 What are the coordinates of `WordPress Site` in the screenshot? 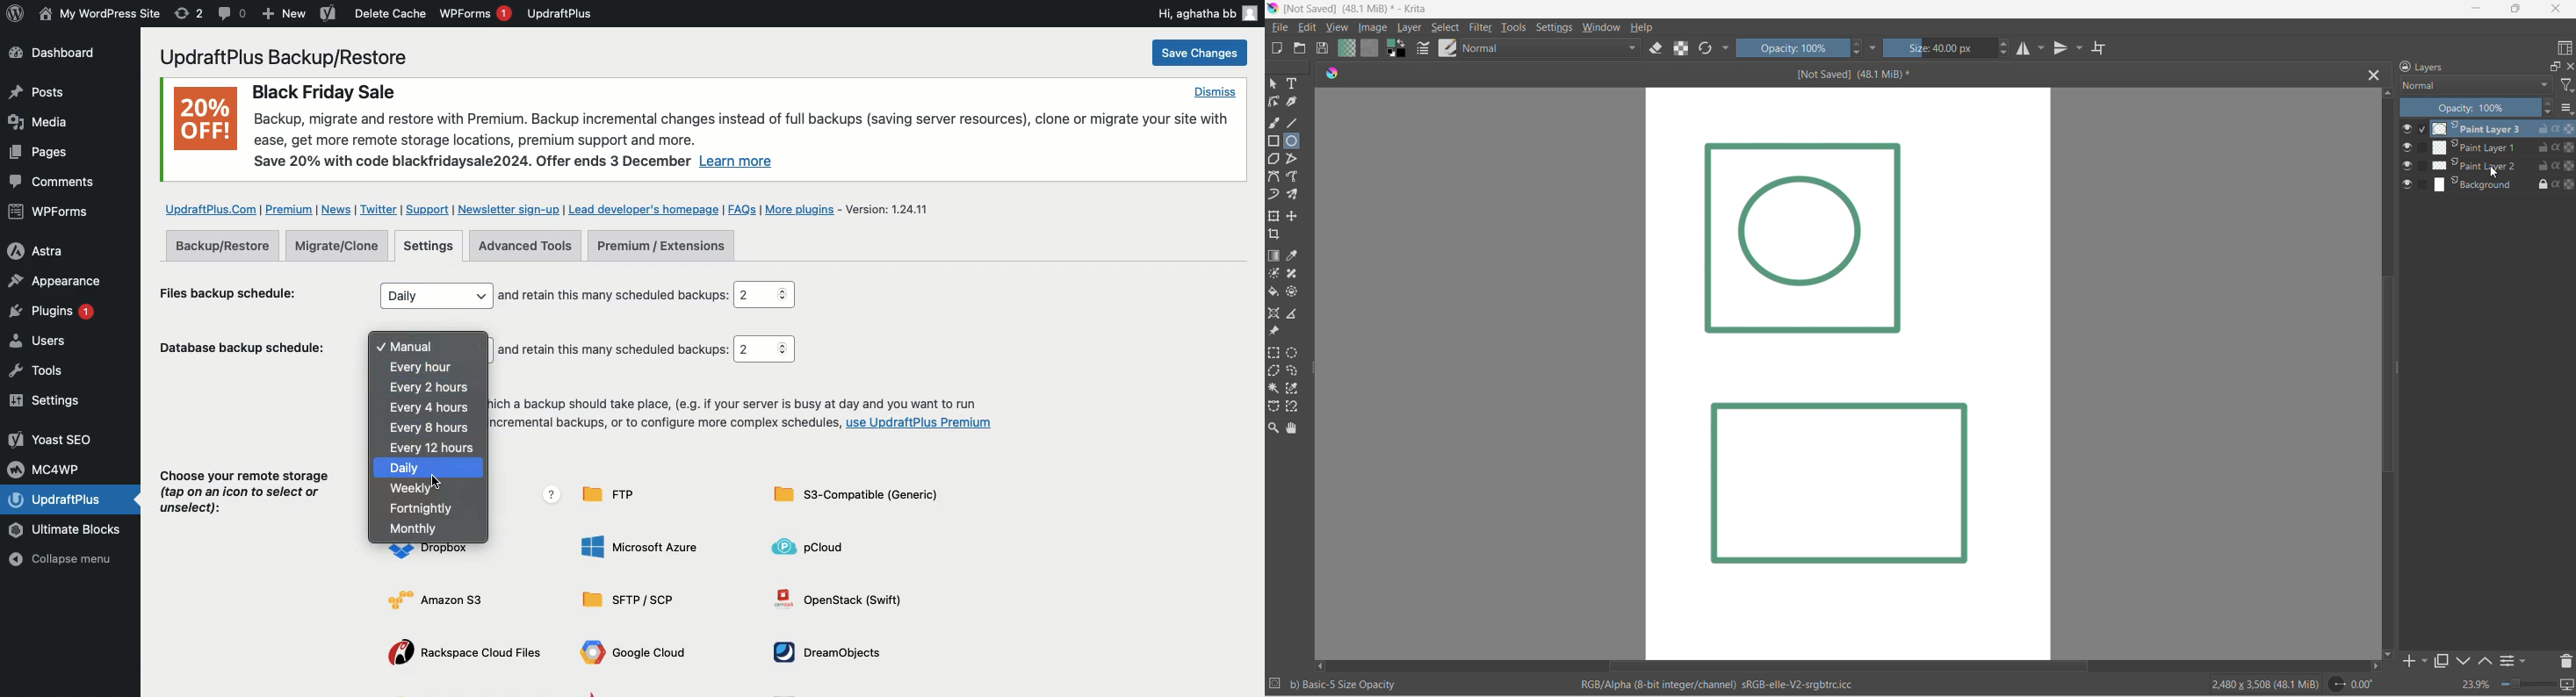 It's located at (97, 14).